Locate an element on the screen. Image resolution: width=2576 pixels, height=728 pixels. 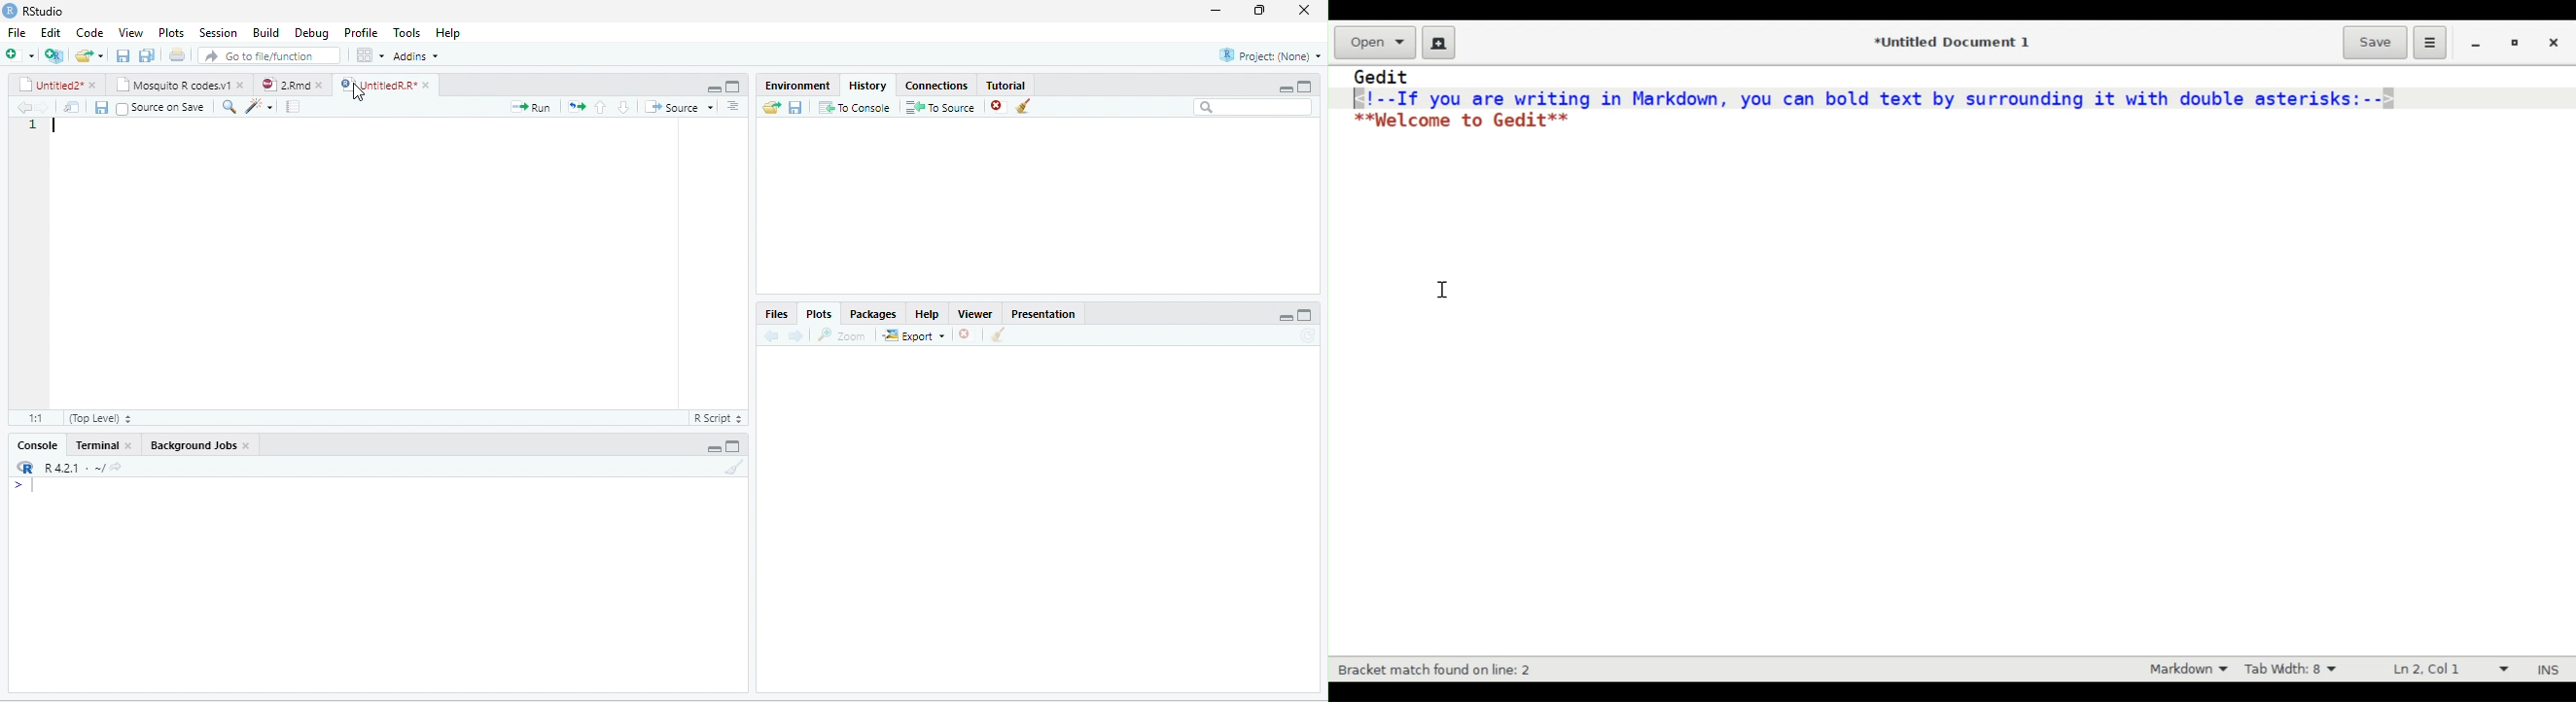
environment  is located at coordinates (790, 84).